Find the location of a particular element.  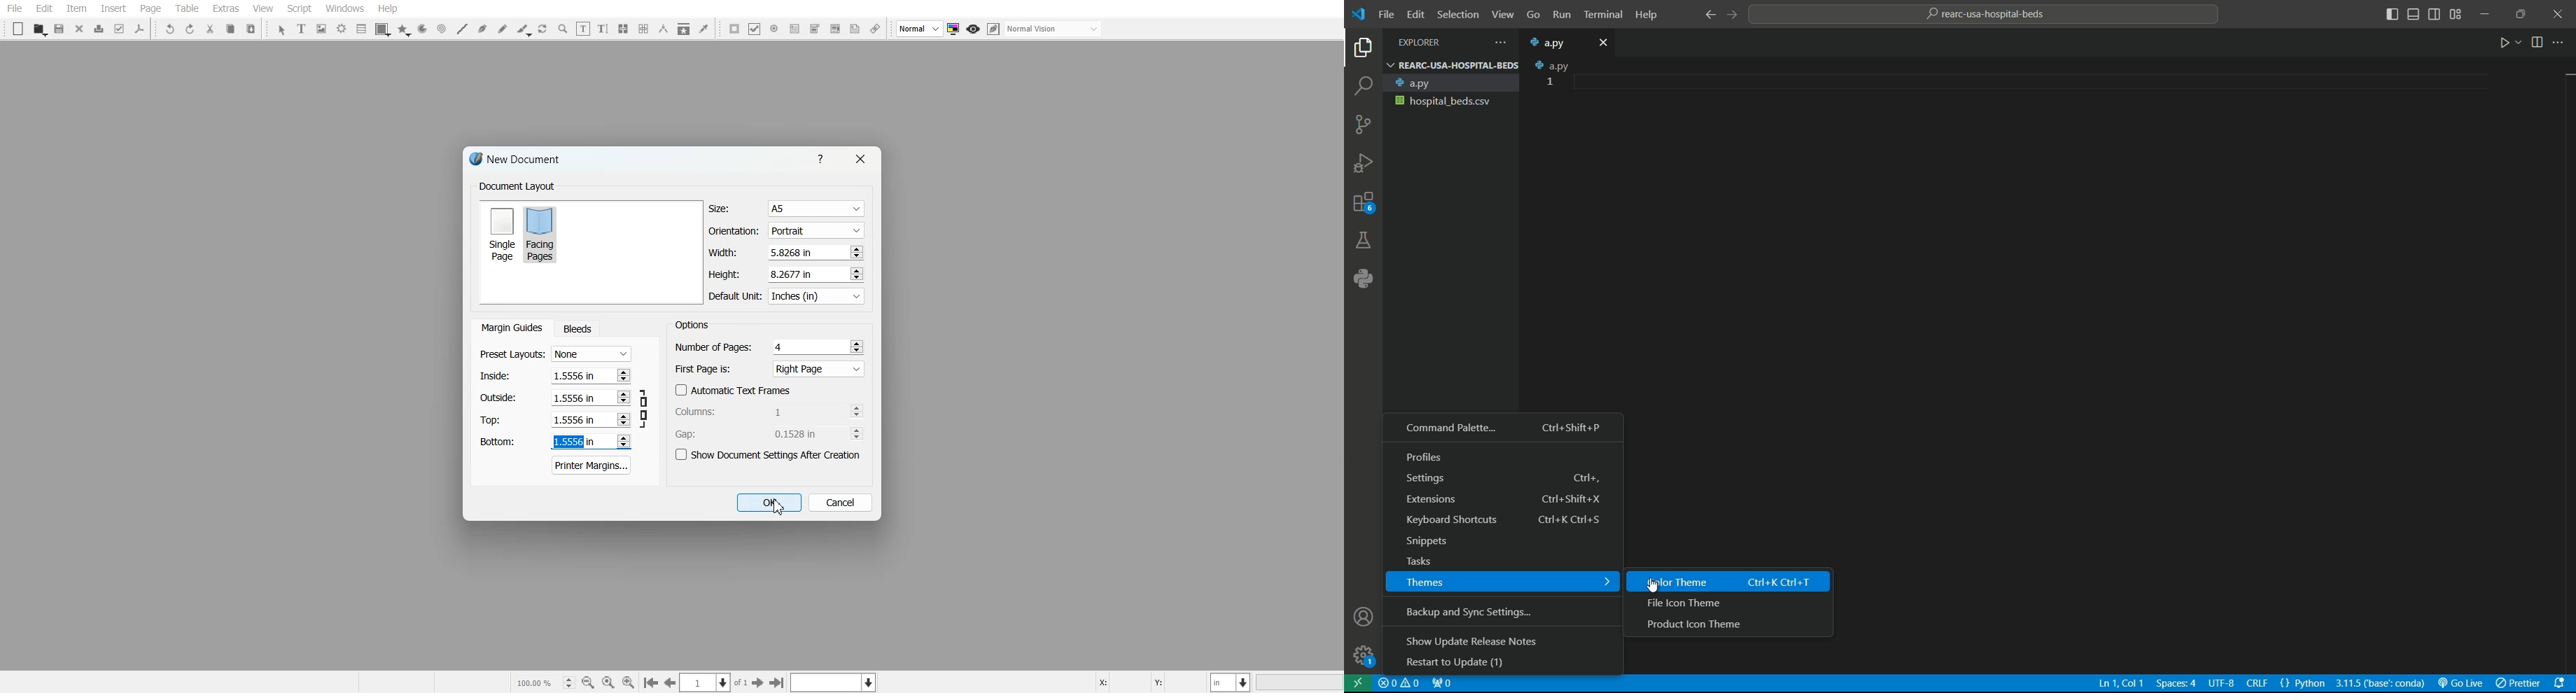

Select Item is located at coordinates (281, 30).